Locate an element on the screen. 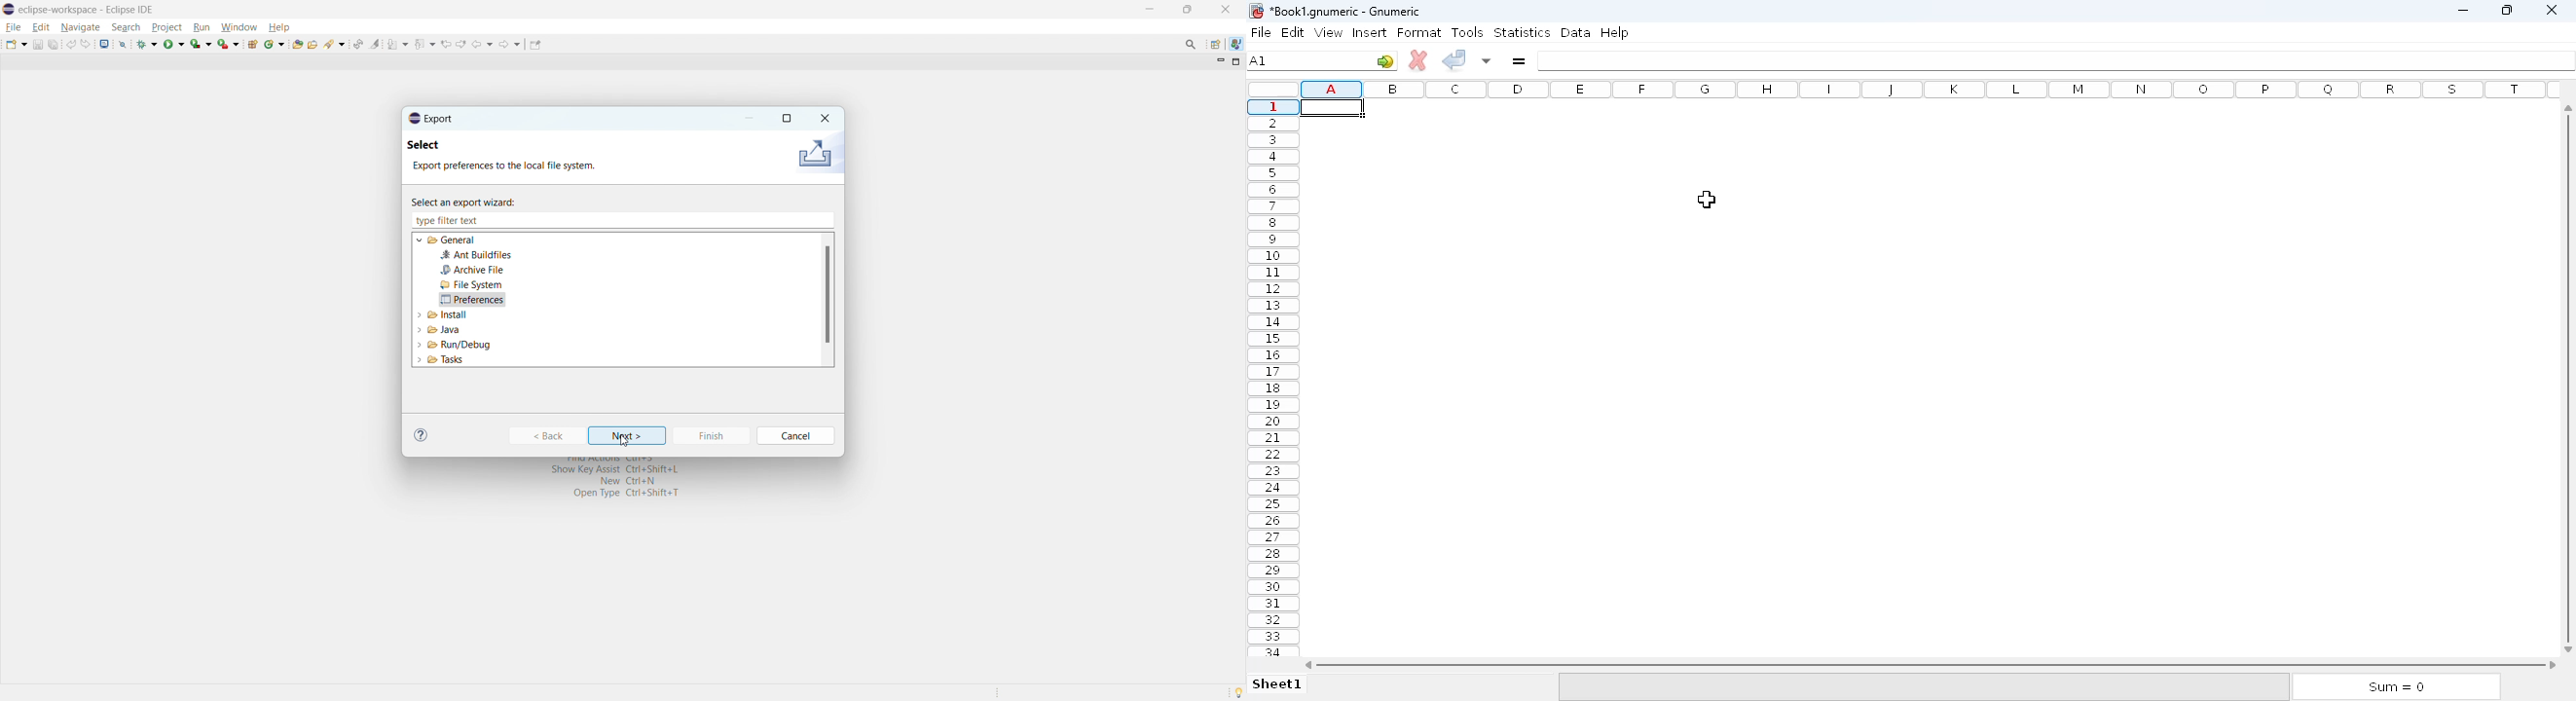 The height and width of the screenshot is (728, 2576). help is located at coordinates (1614, 32).